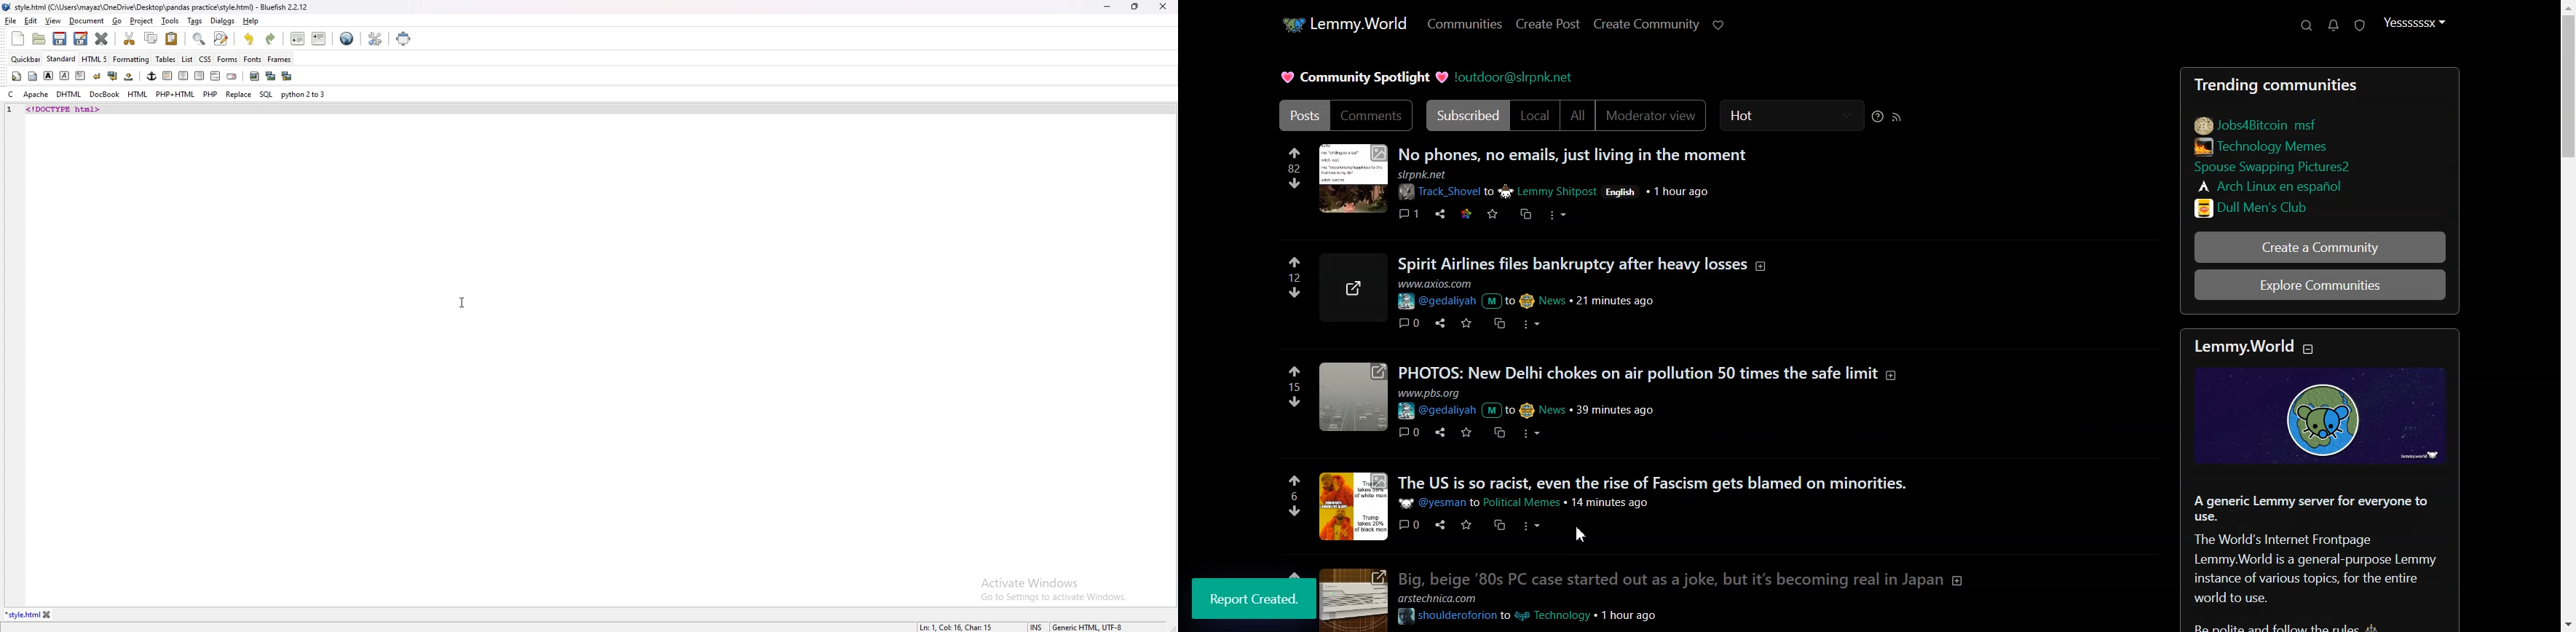 Image resolution: width=2576 pixels, height=644 pixels. Describe the element at coordinates (48, 75) in the screenshot. I see `bold` at that location.